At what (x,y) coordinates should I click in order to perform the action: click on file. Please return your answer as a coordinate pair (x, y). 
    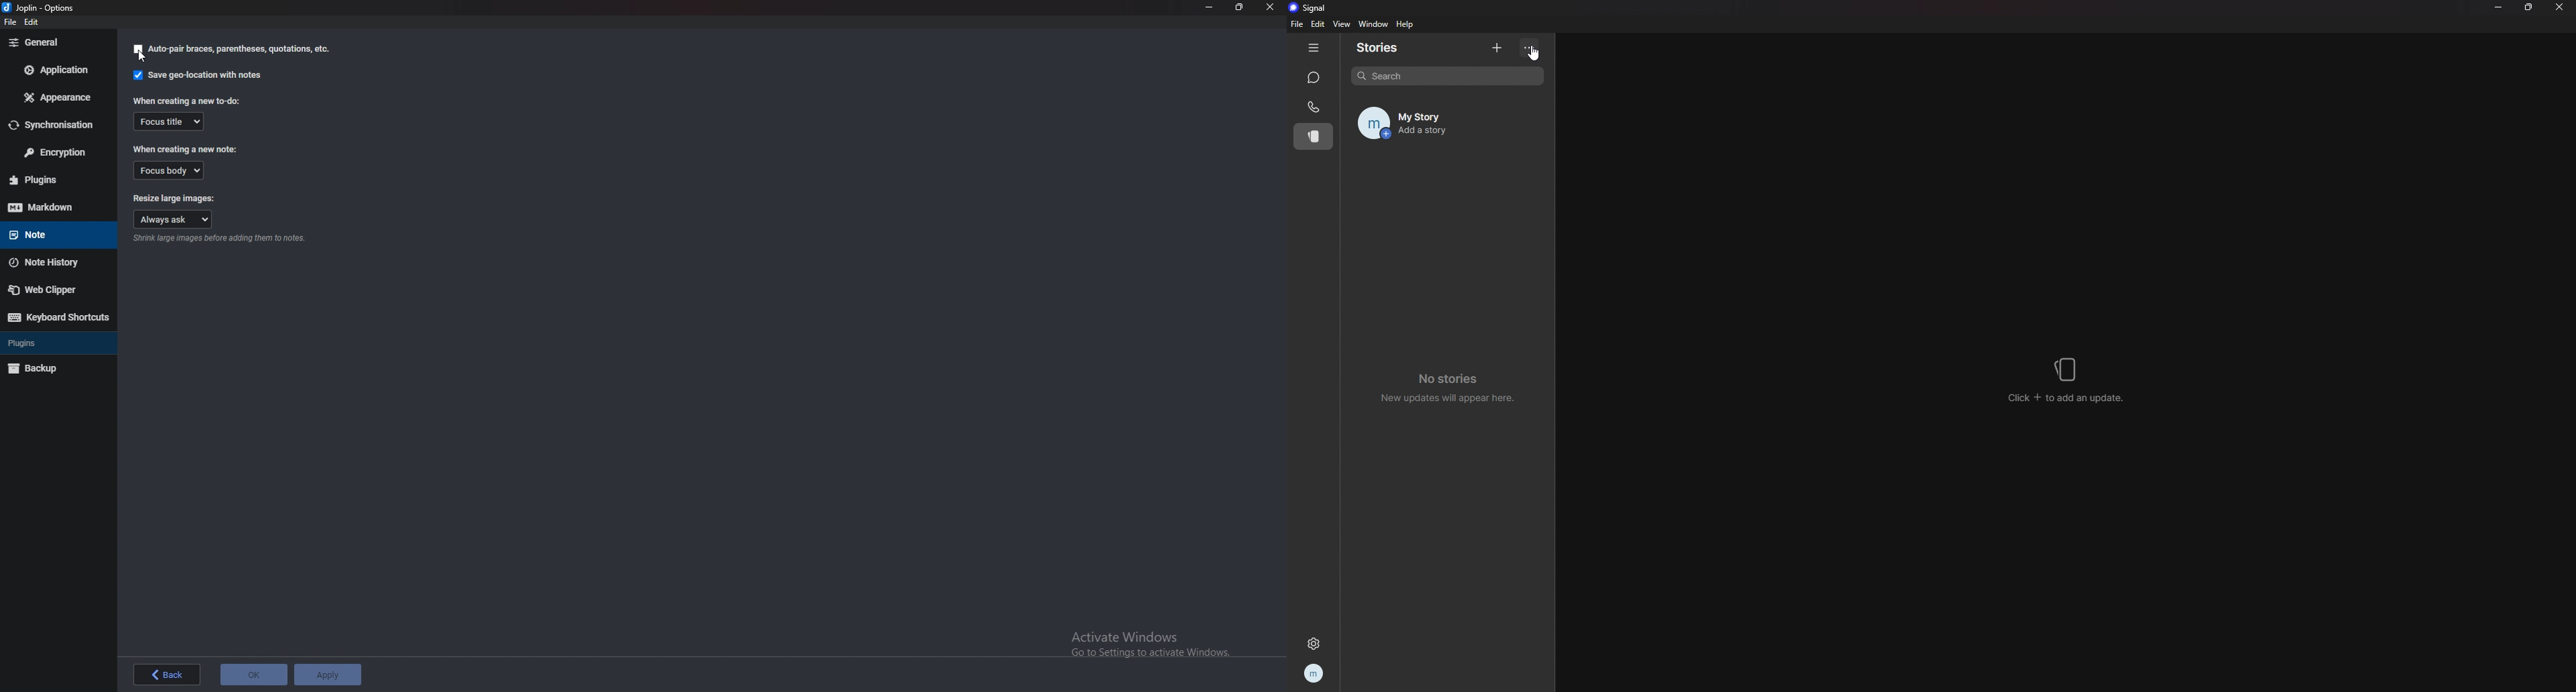
    Looking at the image, I should click on (1299, 24).